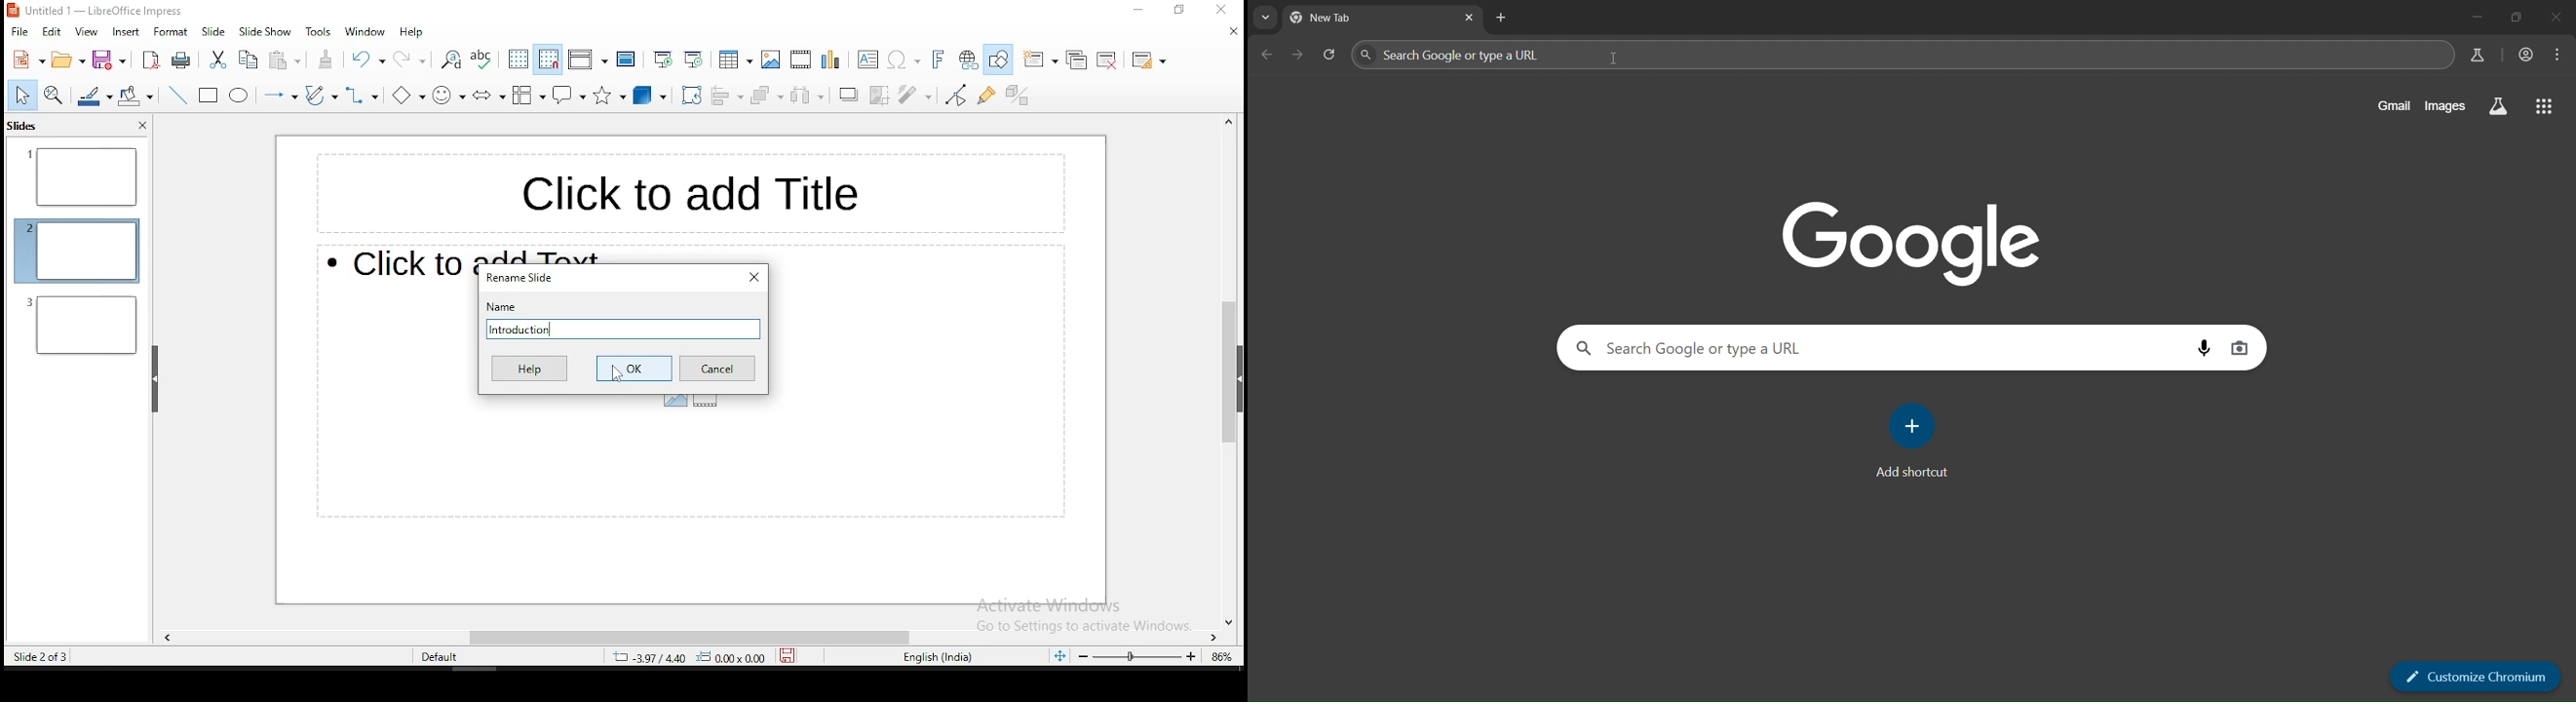 The height and width of the screenshot is (728, 2576). What do you see at coordinates (83, 325) in the screenshot?
I see `slide 2` at bounding box center [83, 325].